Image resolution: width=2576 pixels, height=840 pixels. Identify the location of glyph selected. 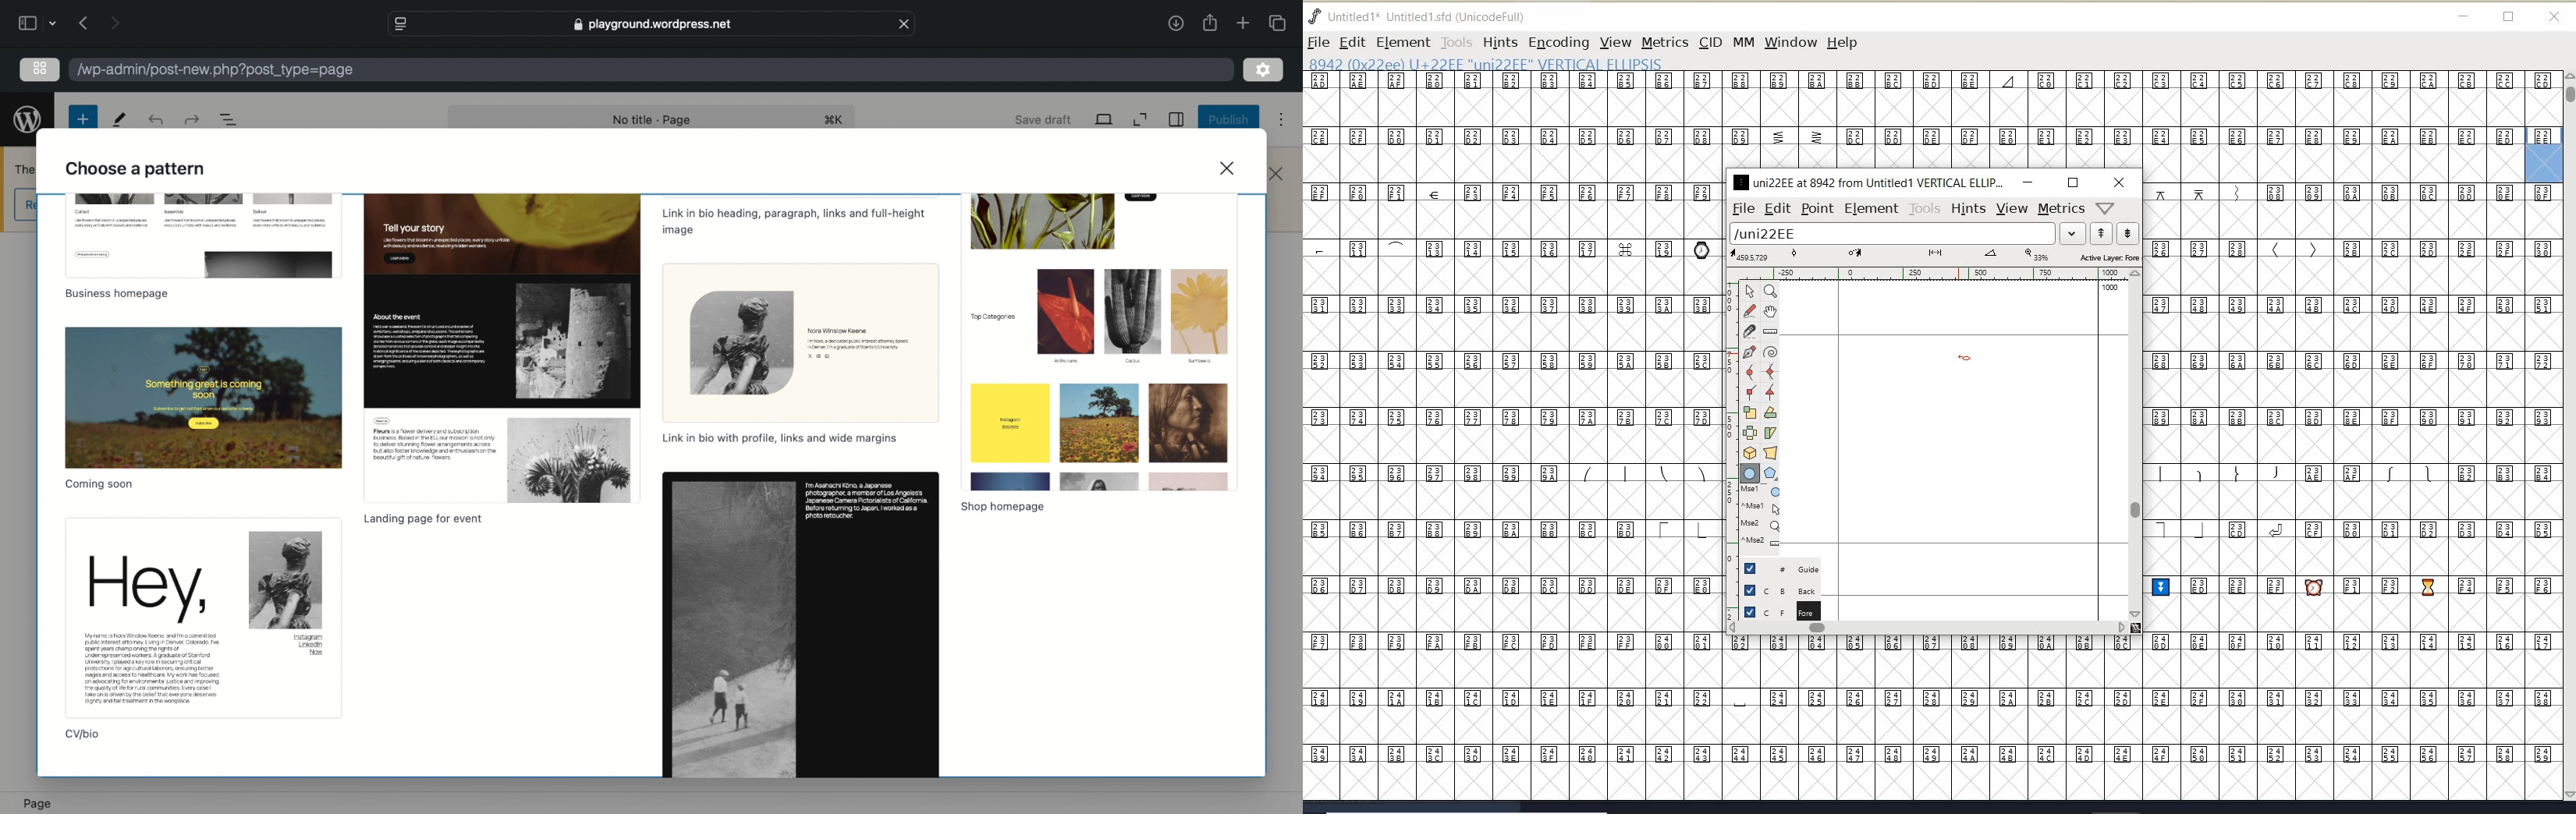
(2544, 154).